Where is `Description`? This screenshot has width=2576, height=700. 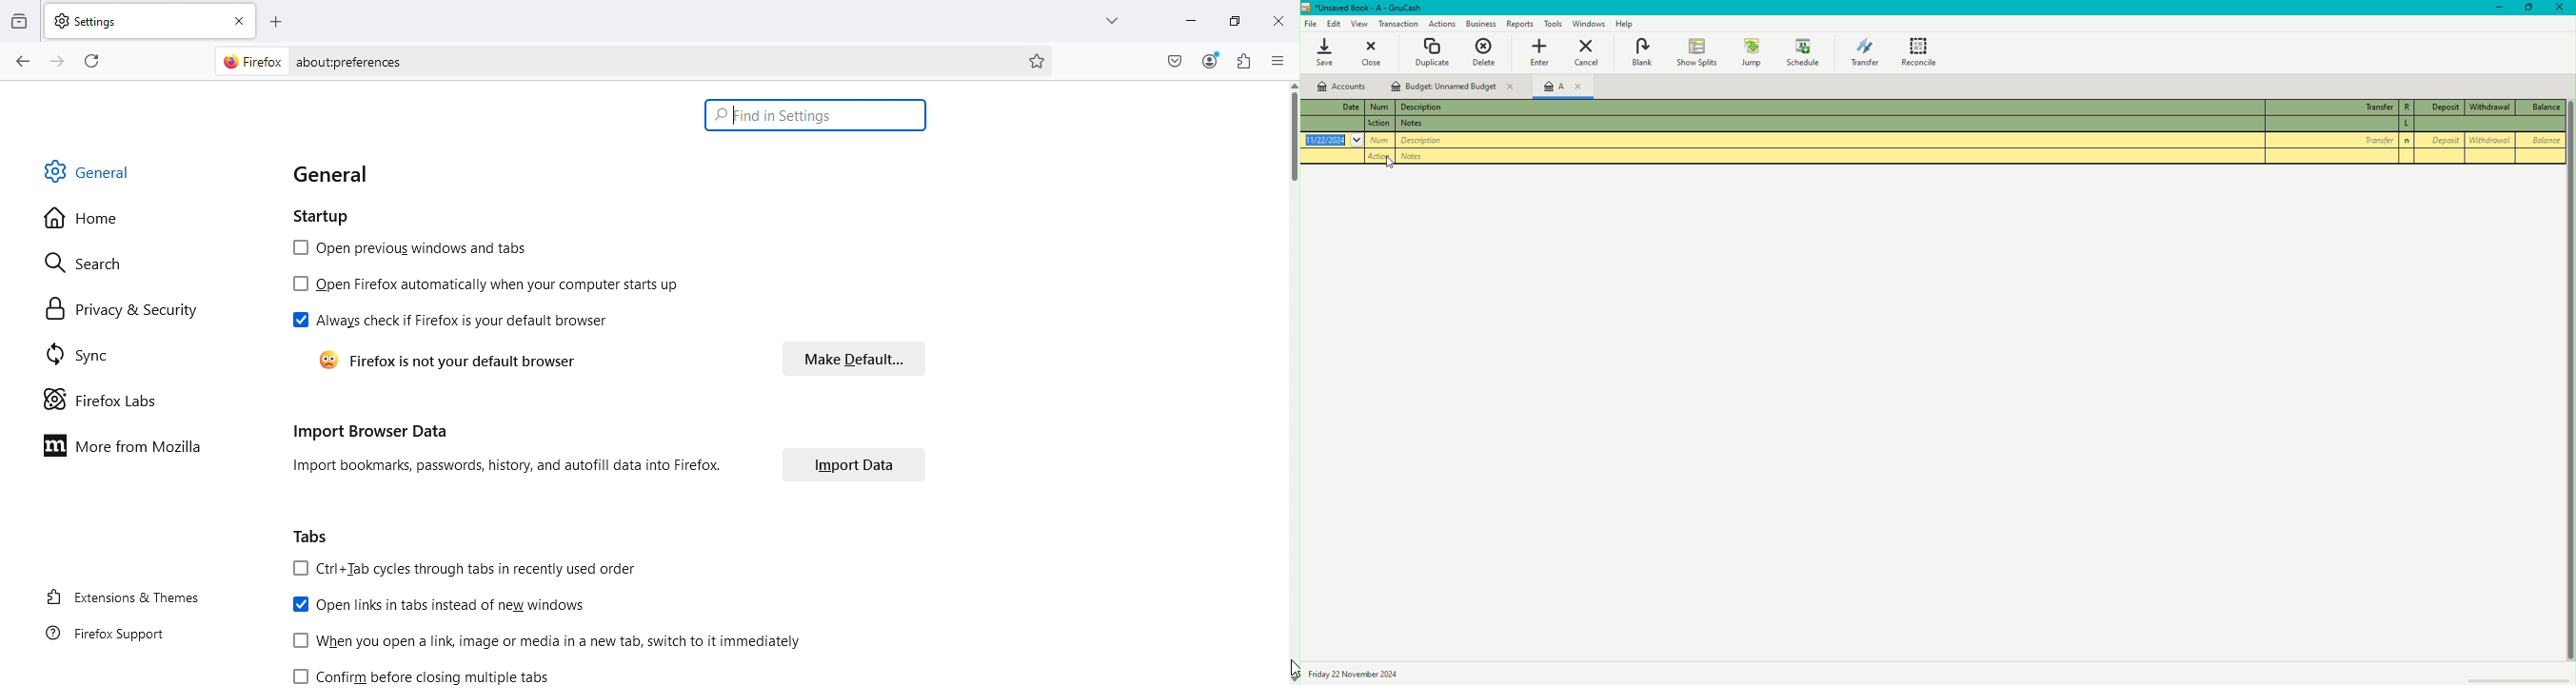 Description is located at coordinates (1423, 108).